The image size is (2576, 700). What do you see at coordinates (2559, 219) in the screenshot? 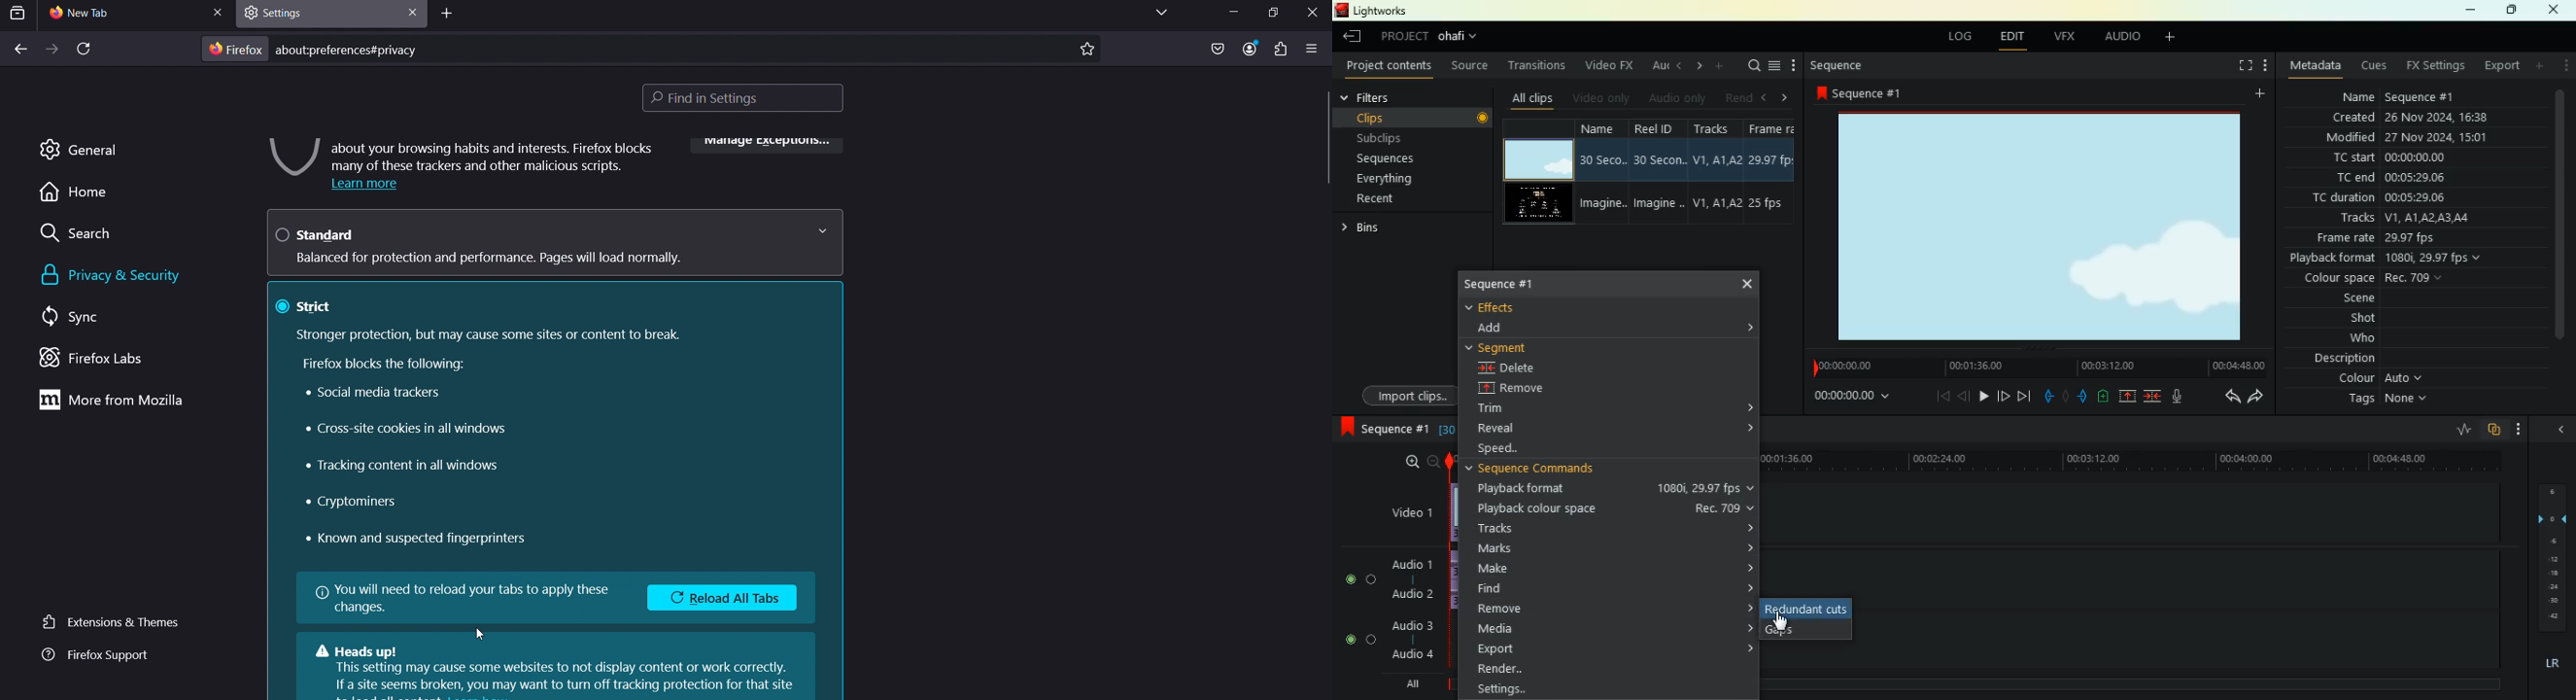
I see `Scroll Bar` at bounding box center [2559, 219].